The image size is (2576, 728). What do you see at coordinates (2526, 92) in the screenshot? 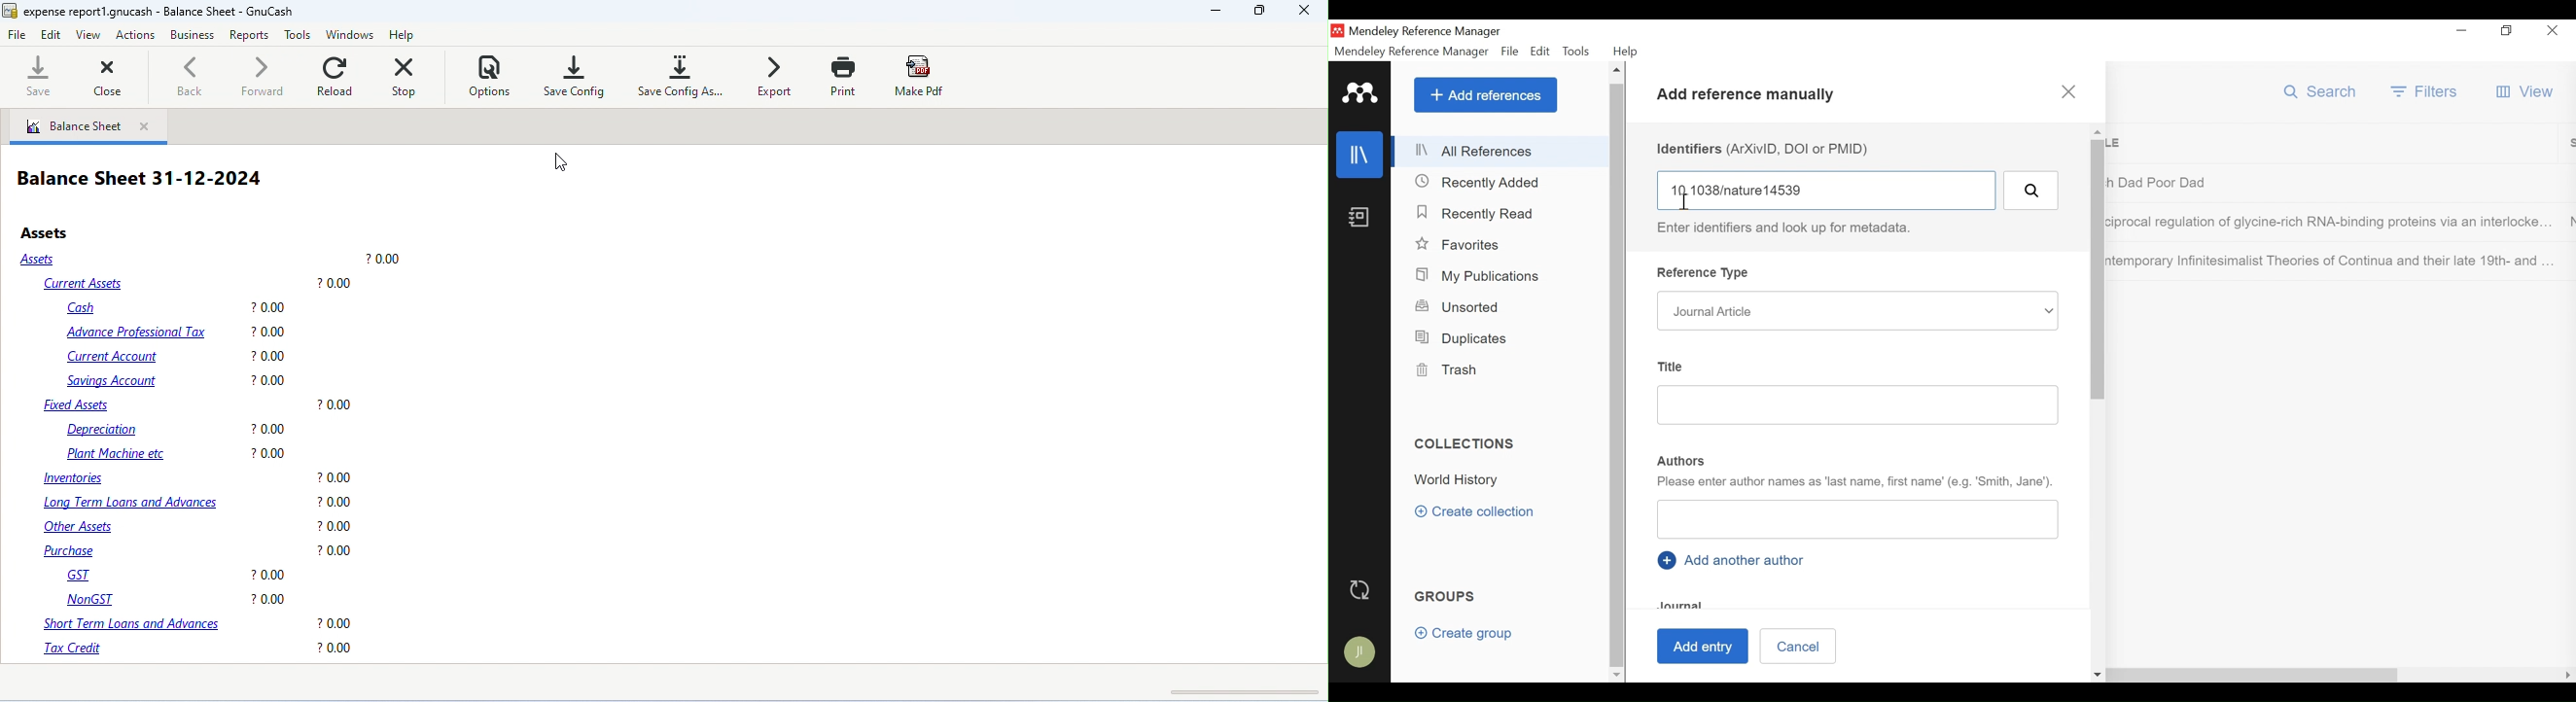
I see `View` at bounding box center [2526, 92].